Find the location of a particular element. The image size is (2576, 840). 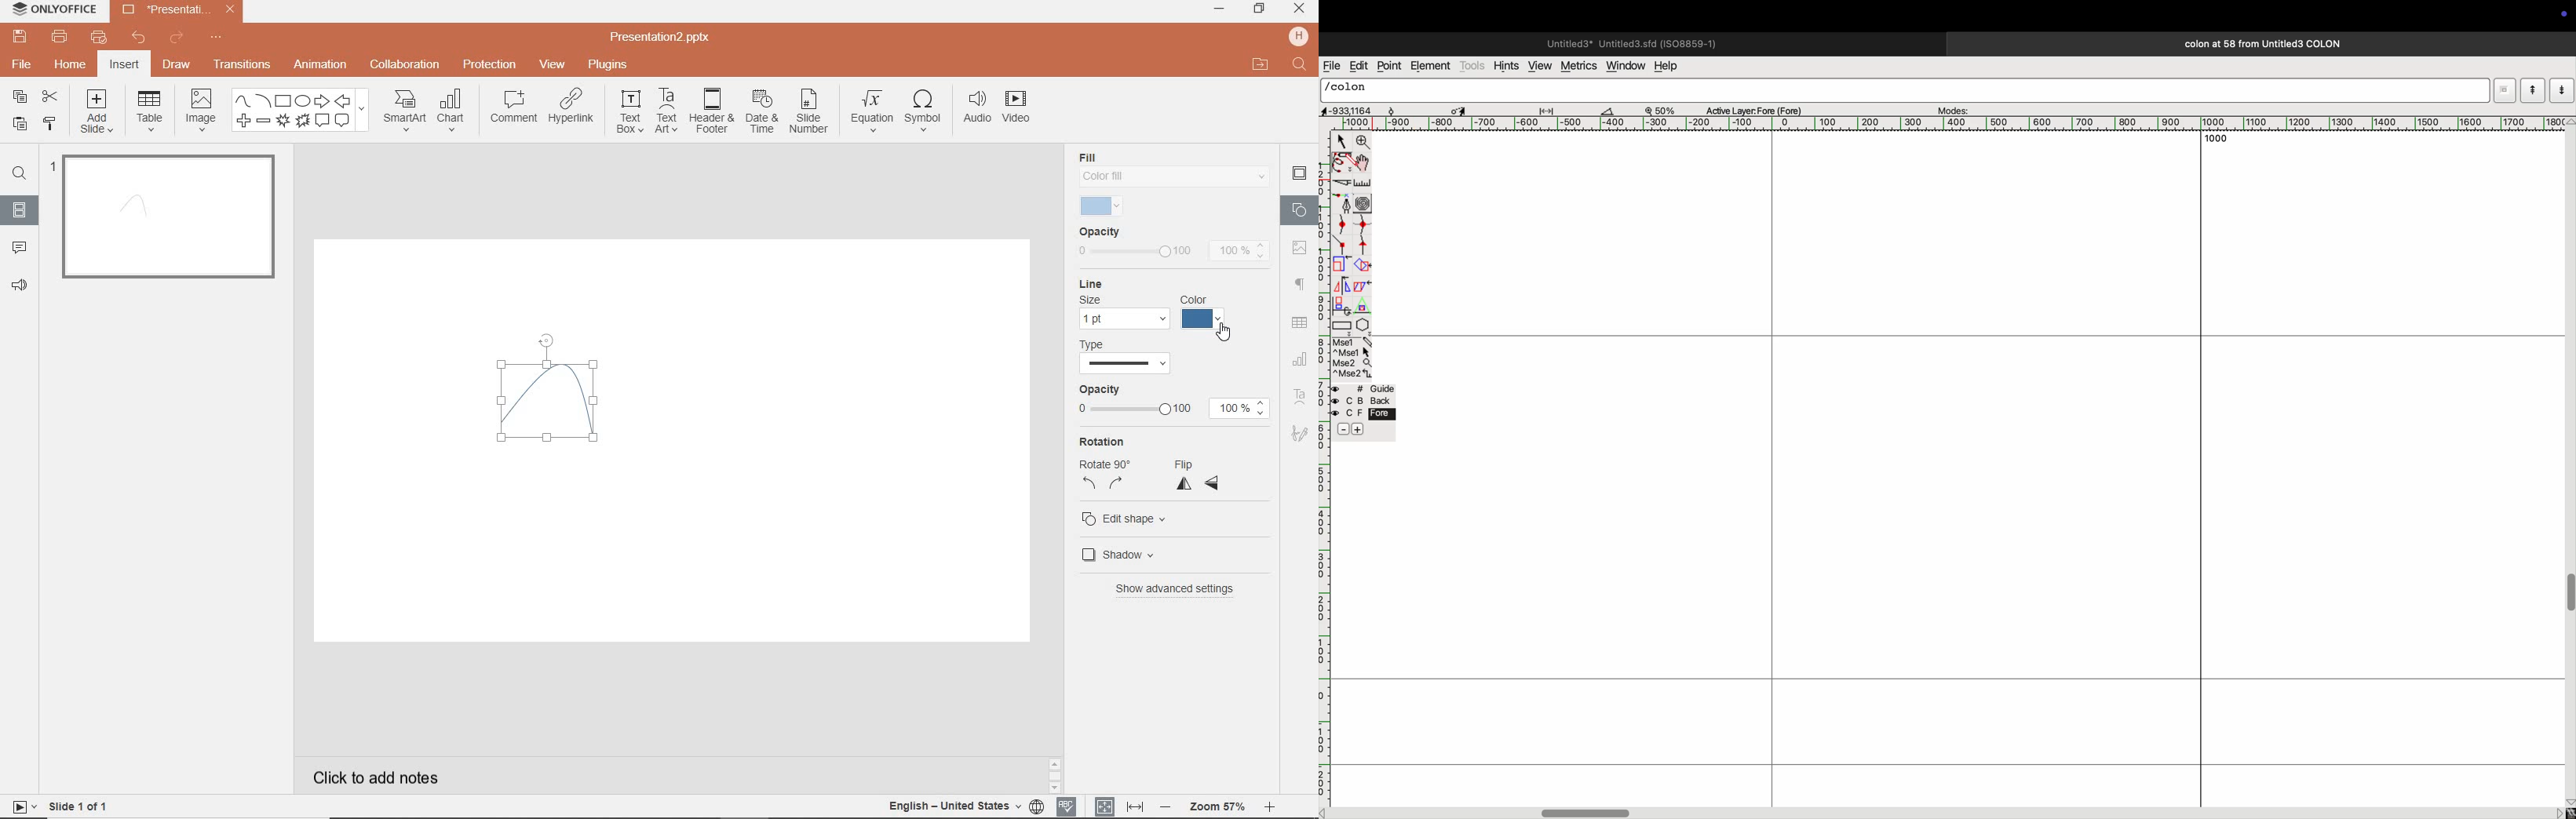

RESTORE is located at coordinates (1260, 9).